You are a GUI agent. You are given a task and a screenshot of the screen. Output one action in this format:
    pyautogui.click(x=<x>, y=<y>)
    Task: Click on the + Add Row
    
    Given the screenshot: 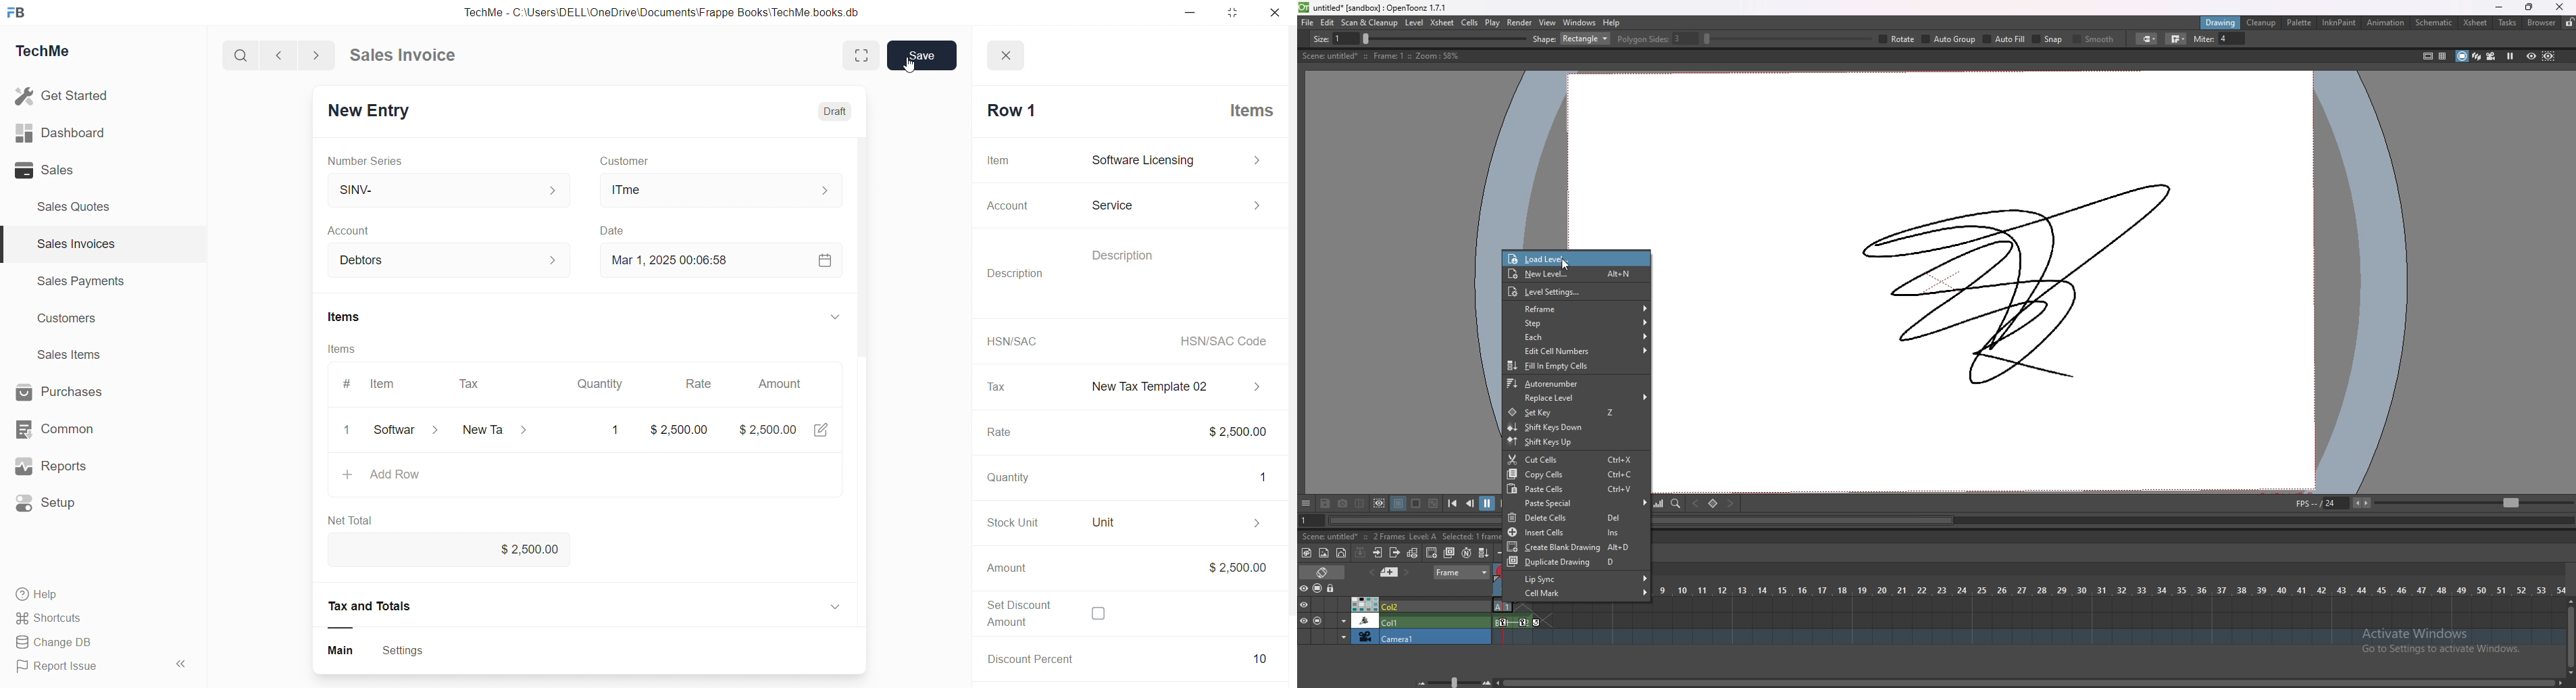 What is the action you would take?
    pyautogui.click(x=388, y=476)
    